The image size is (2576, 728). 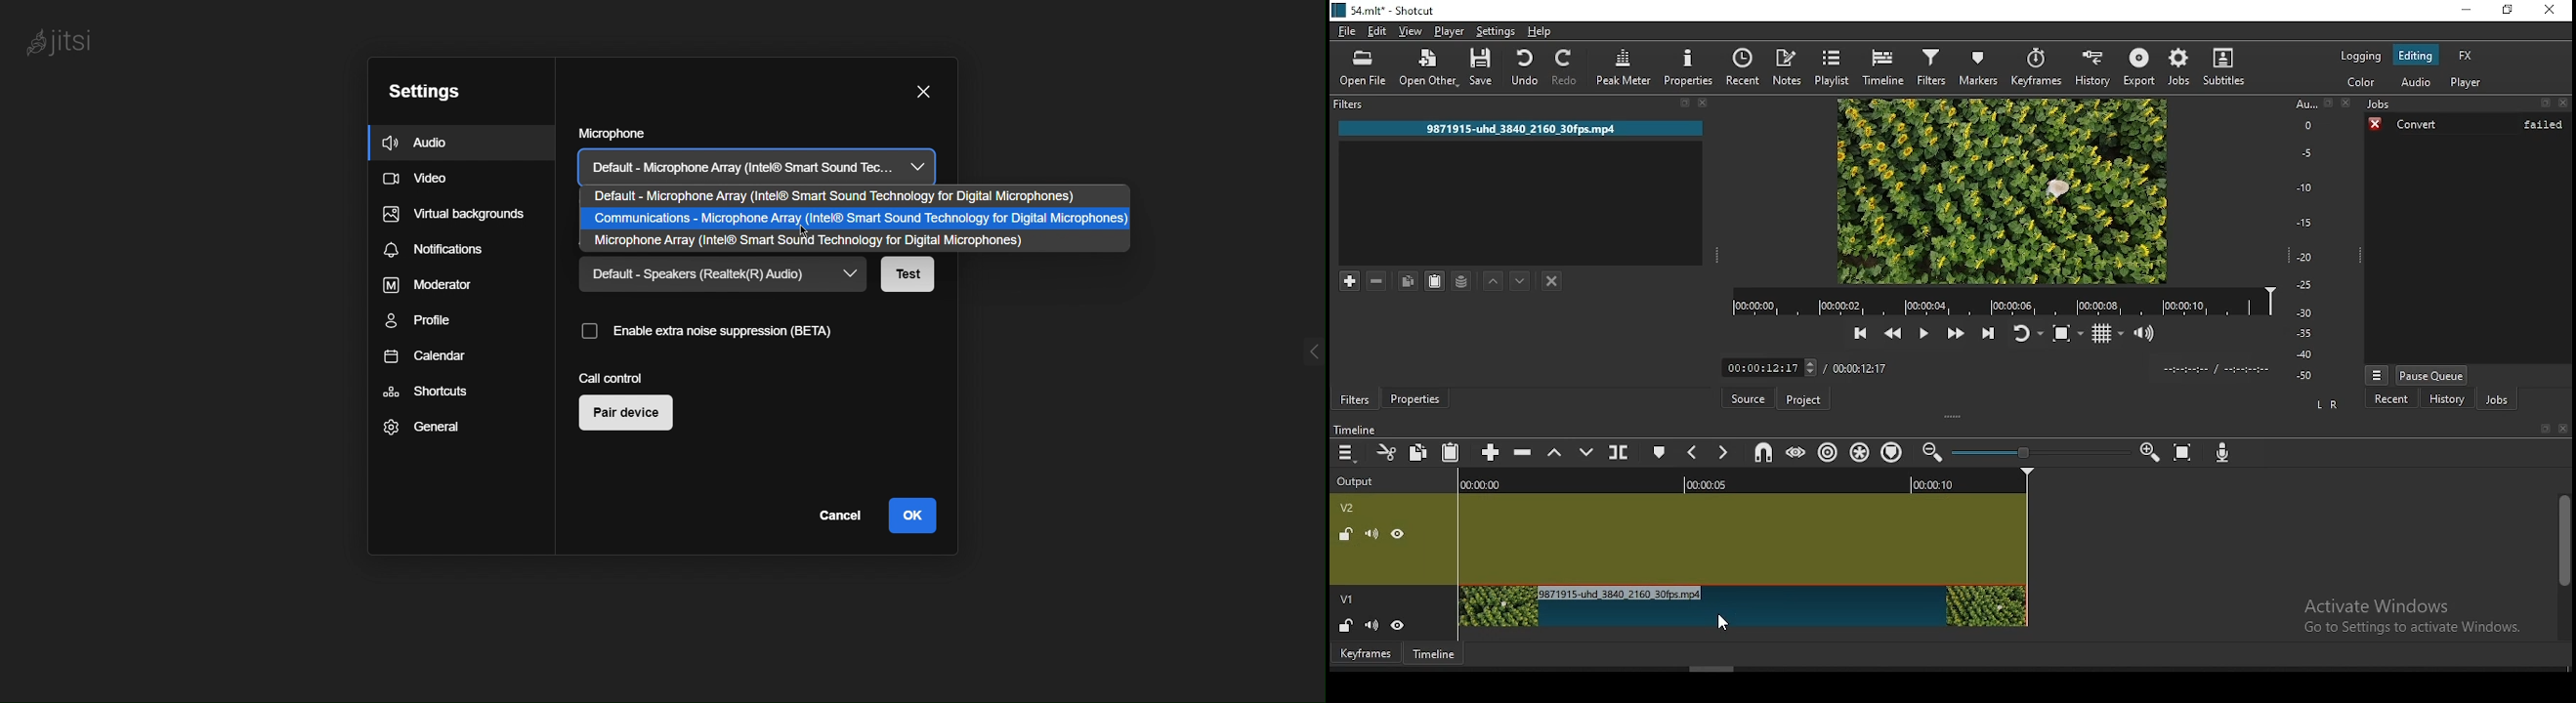 I want to click on Shortcuts, so click(x=431, y=390).